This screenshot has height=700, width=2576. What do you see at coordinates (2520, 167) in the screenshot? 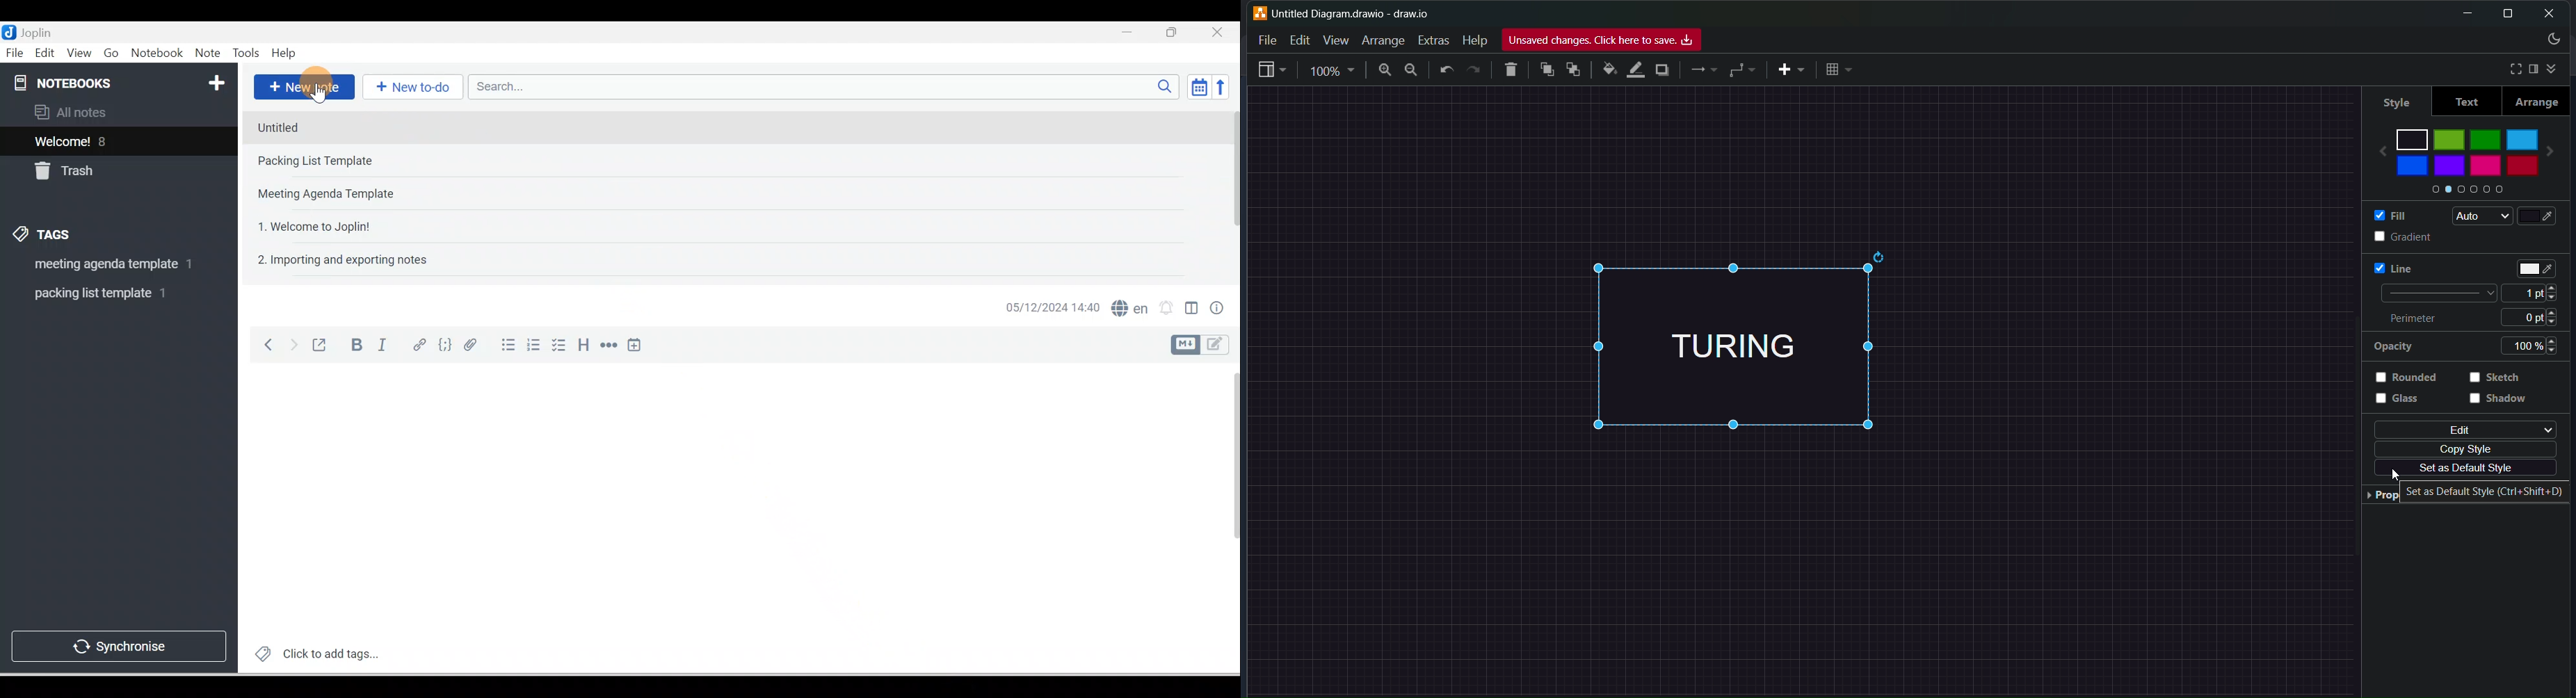
I see `red` at bounding box center [2520, 167].